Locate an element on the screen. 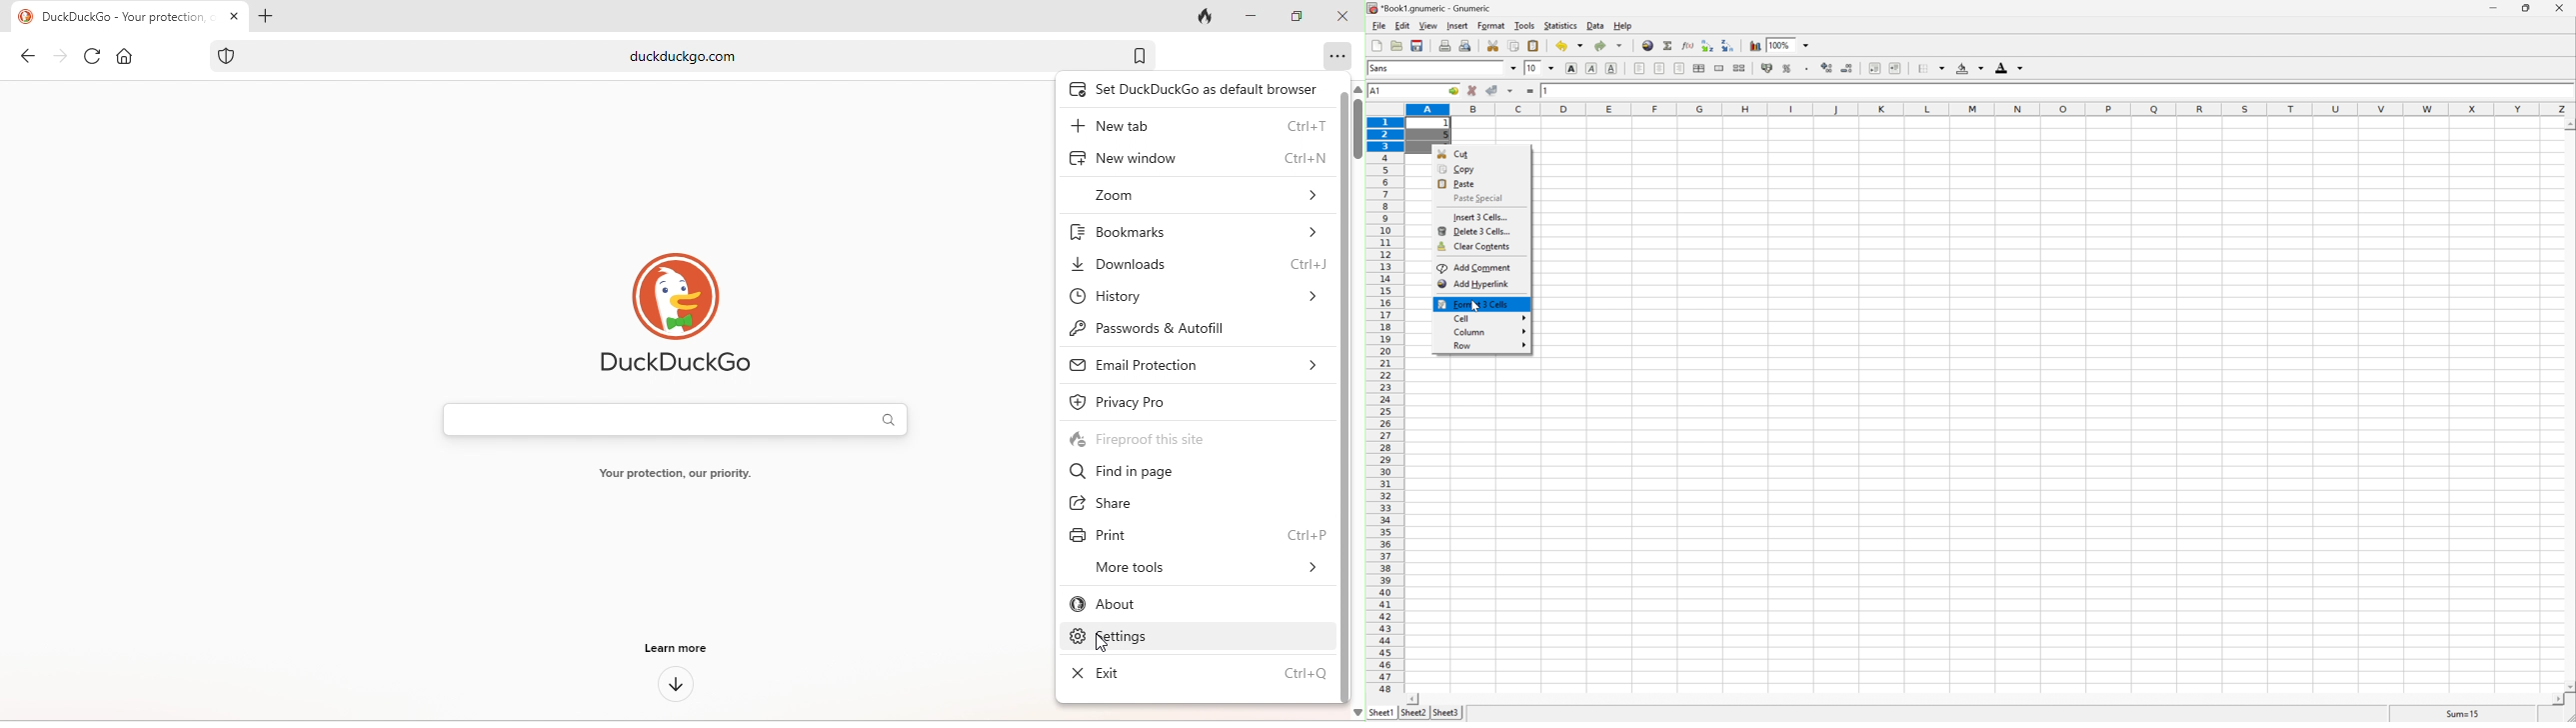  share  is located at coordinates (1151, 500).